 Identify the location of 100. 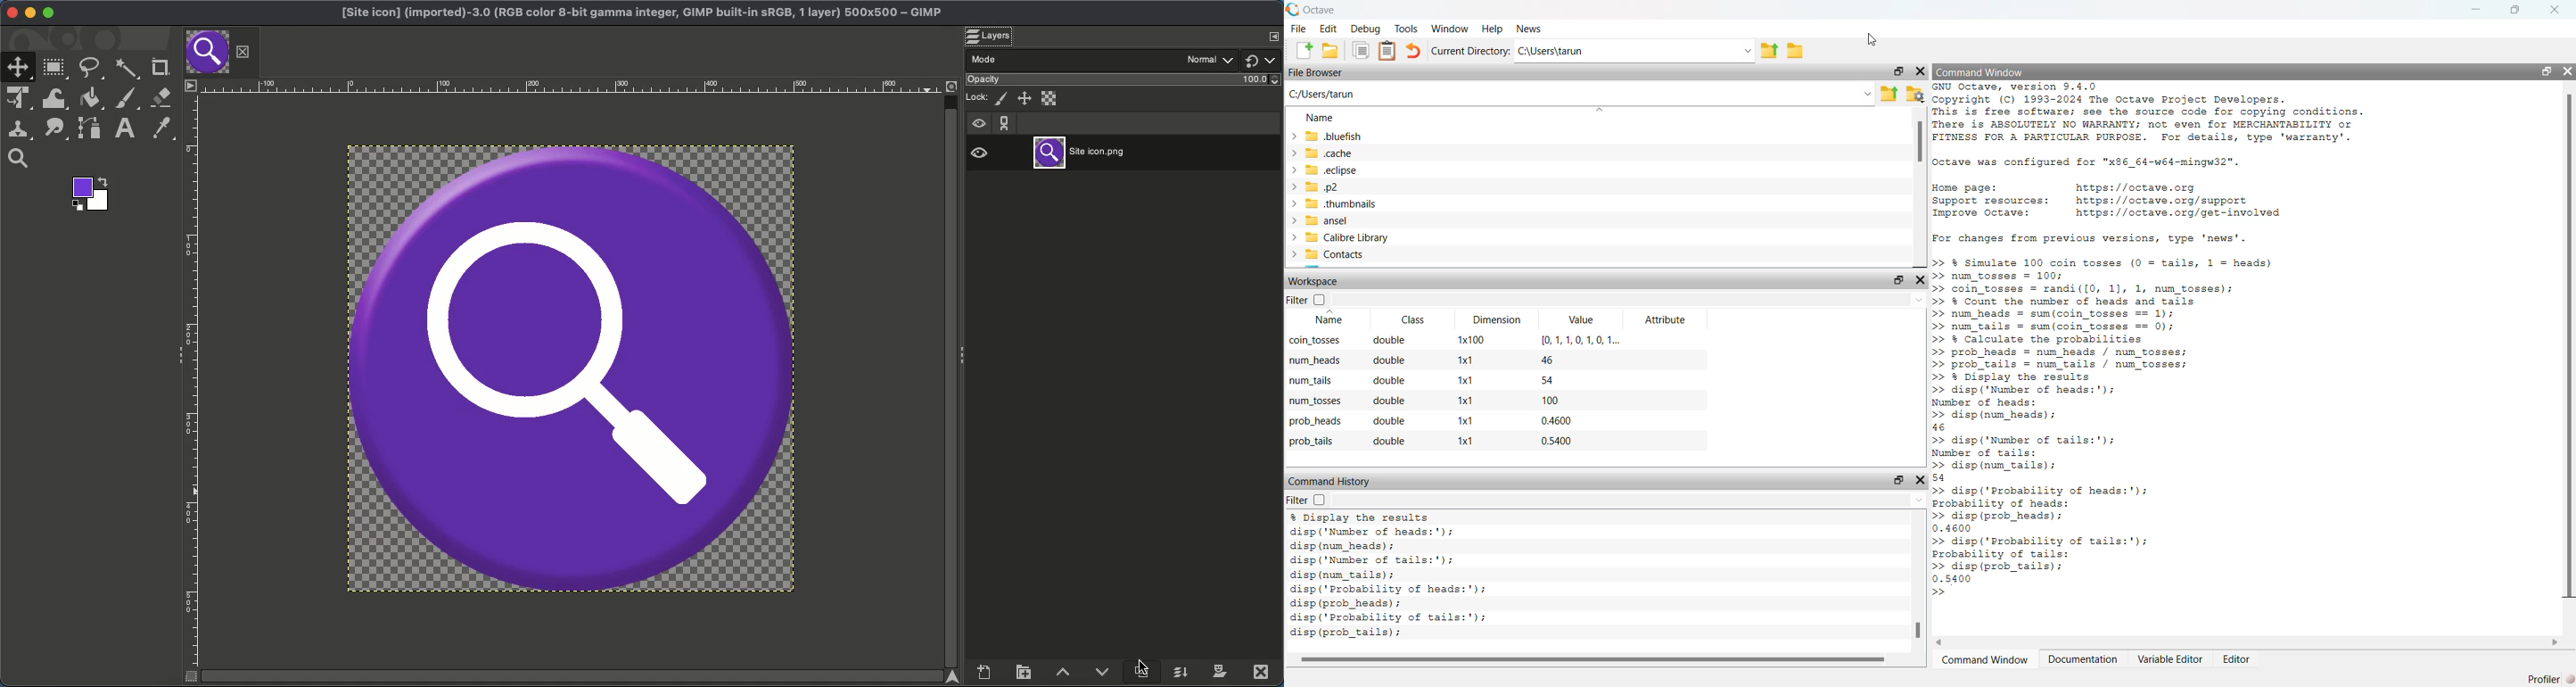
(1260, 81).